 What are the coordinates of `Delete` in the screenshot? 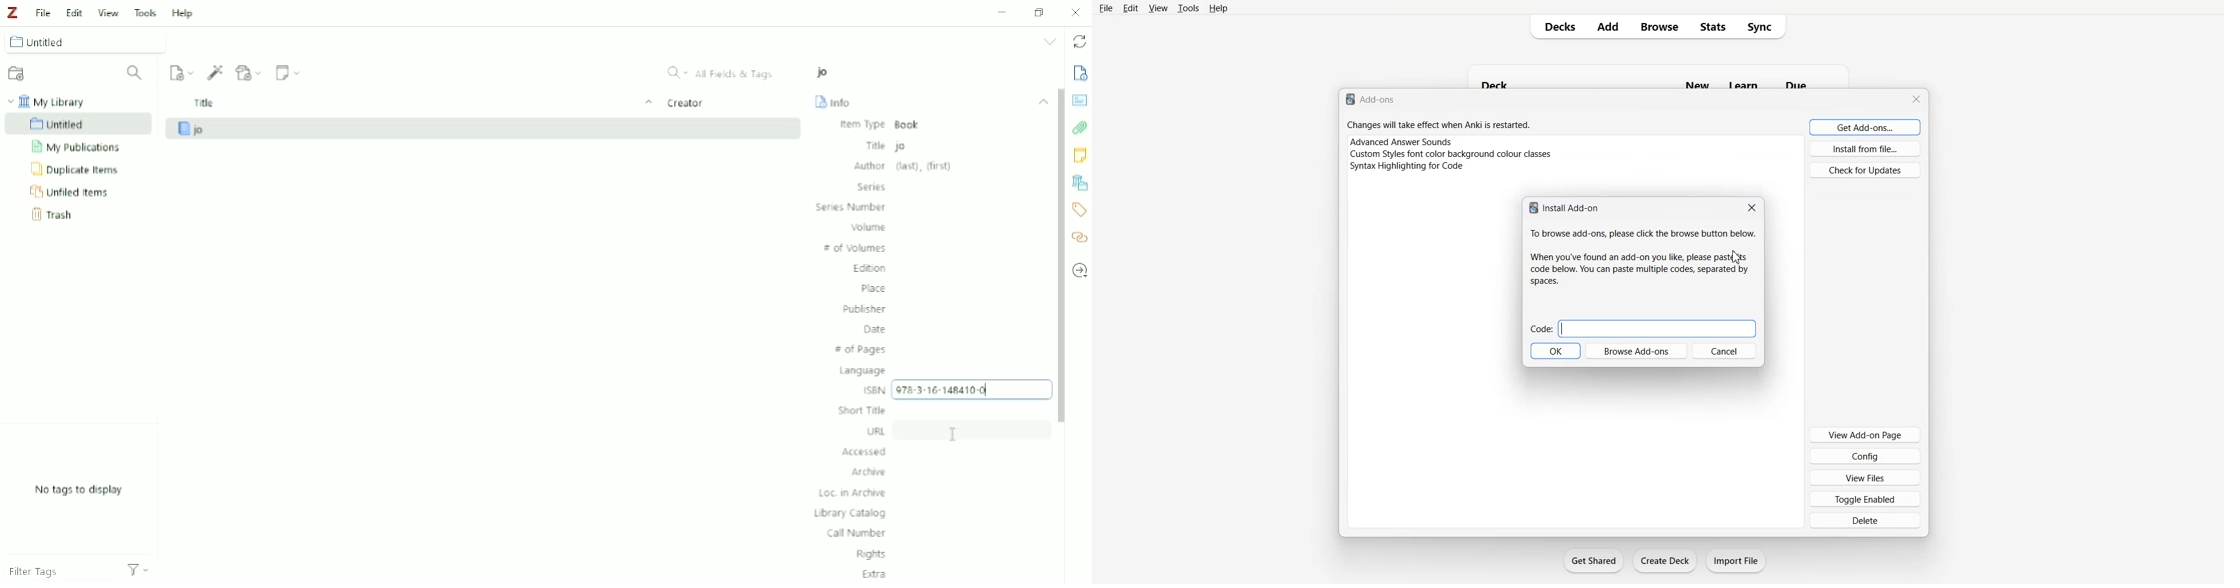 It's located at (1865, 520).